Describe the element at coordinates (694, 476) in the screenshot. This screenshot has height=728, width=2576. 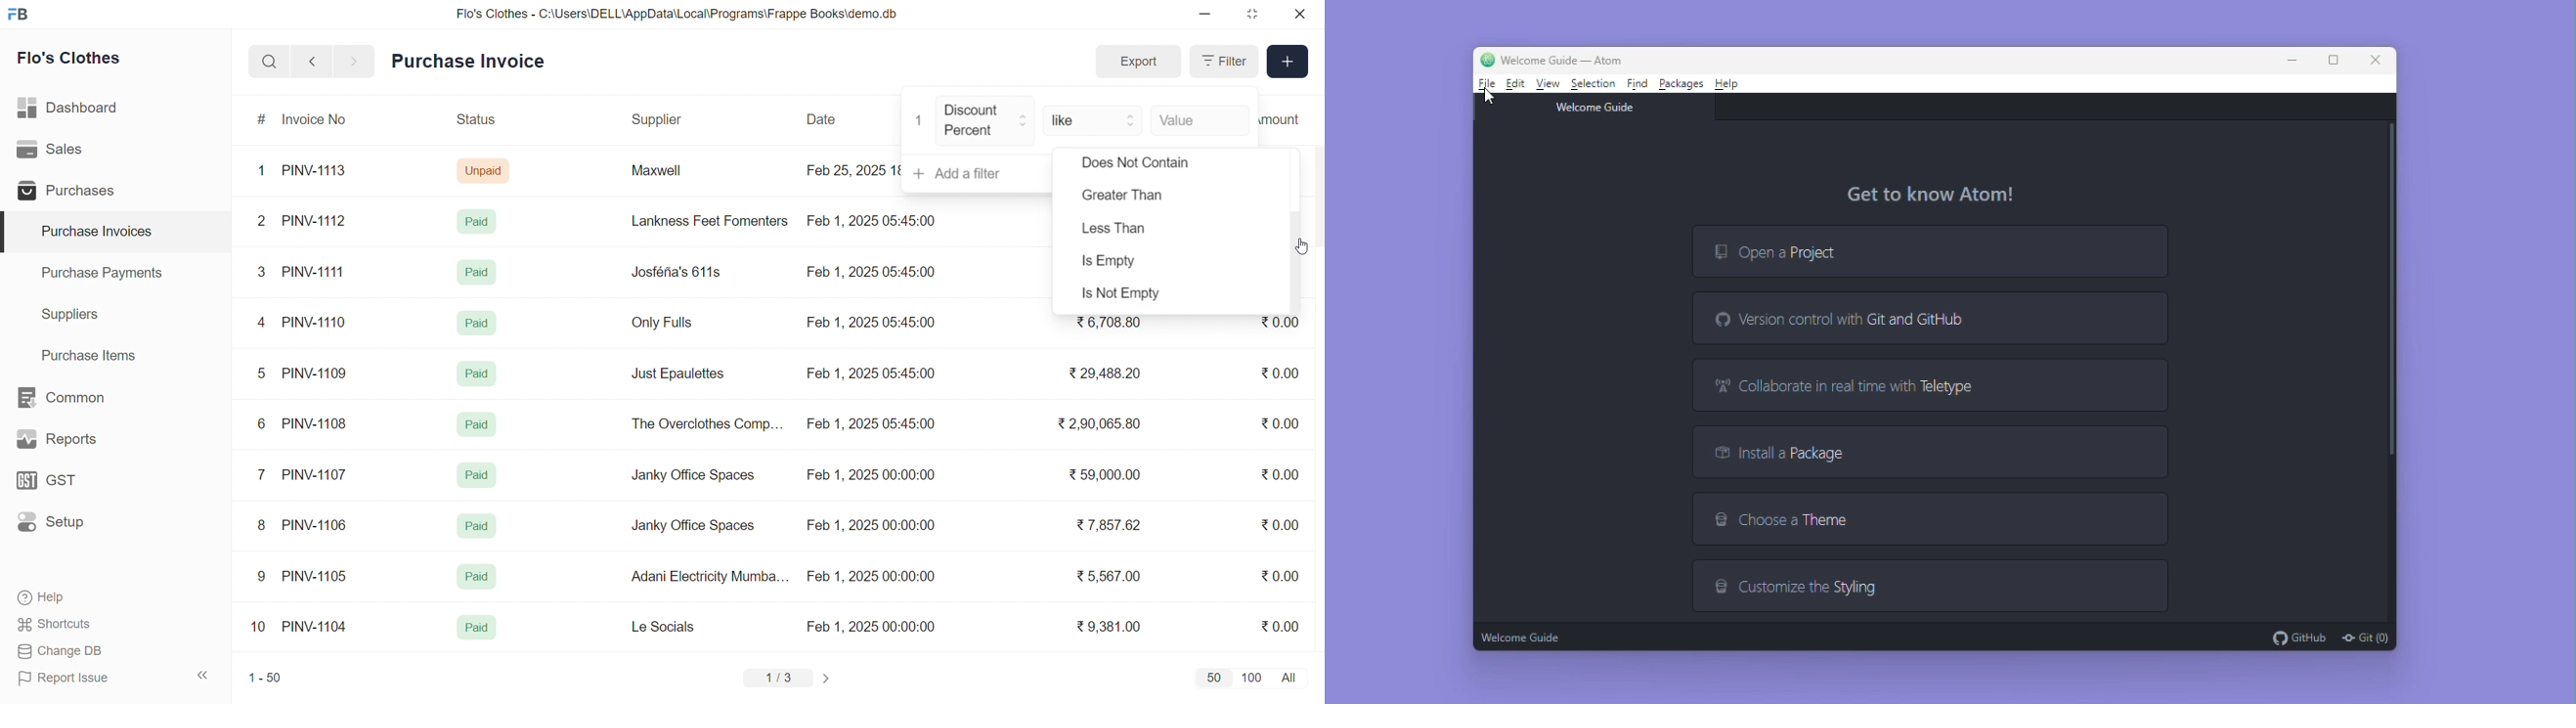
I see `Janky Office Spaces` at that location.